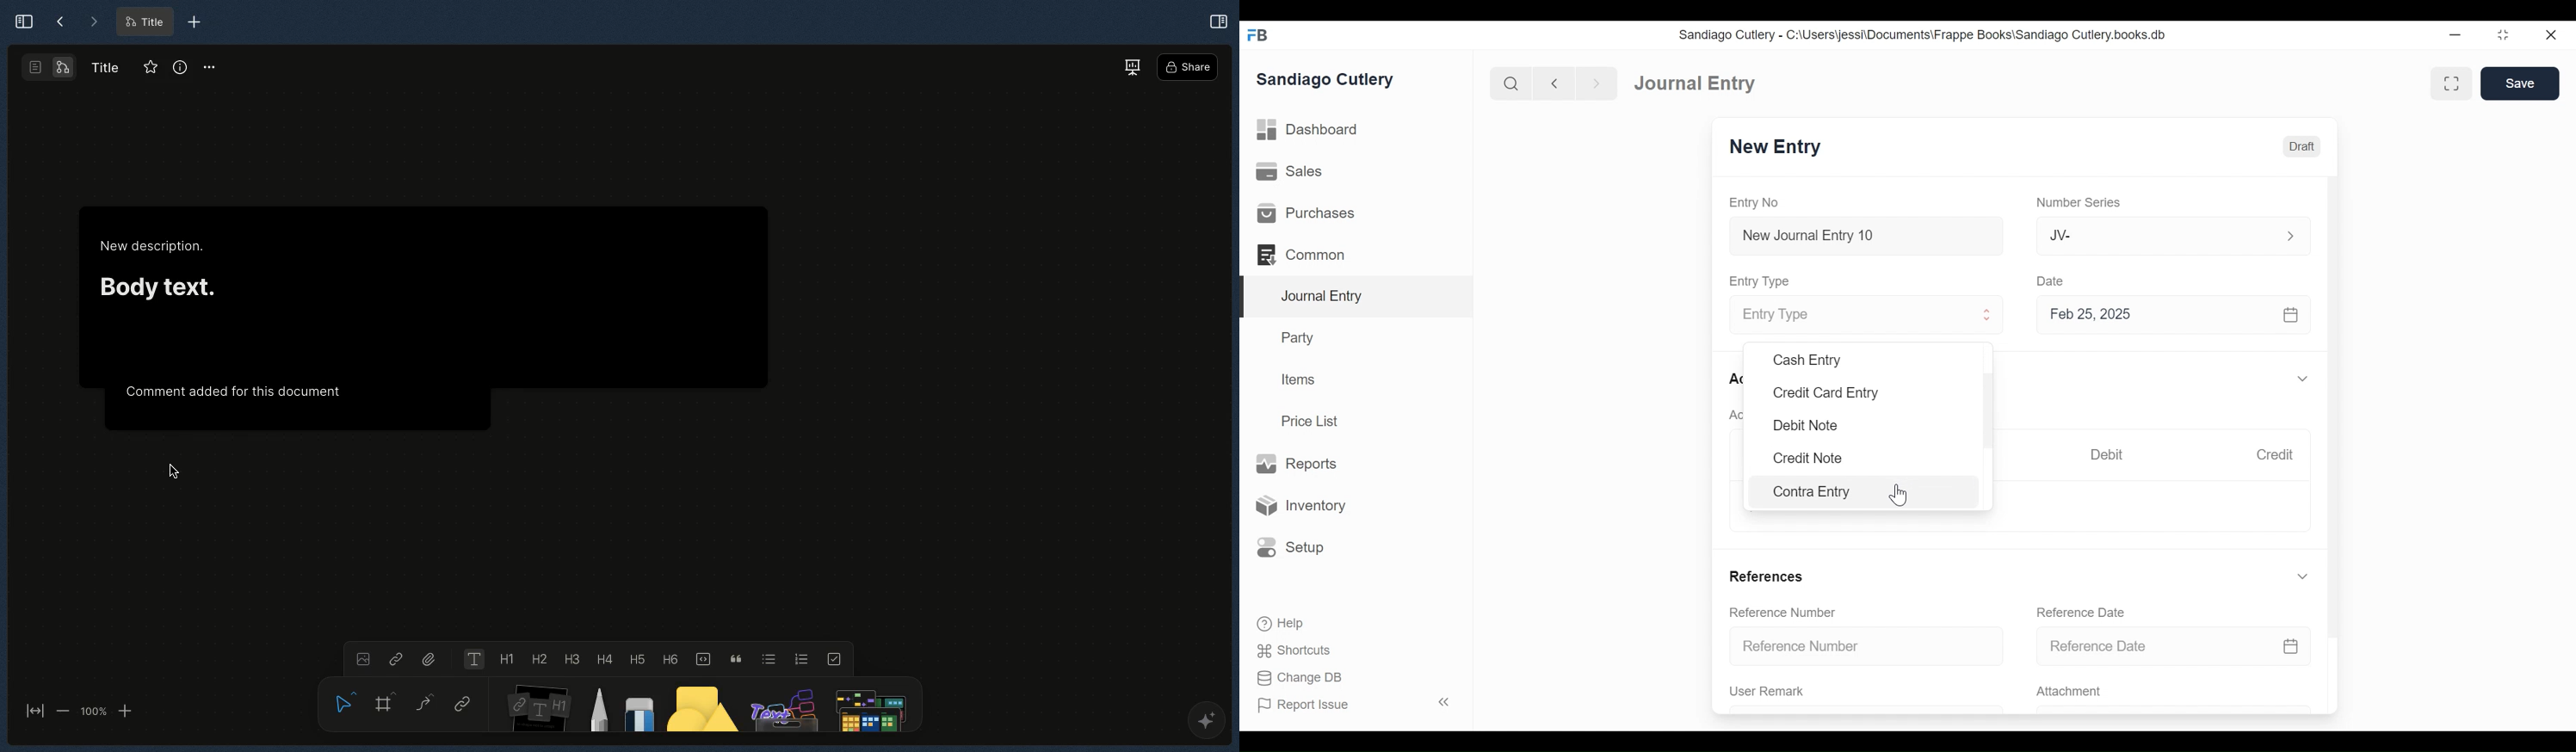 This screenshot has height=756, width=2576. Describe the element at coordinates (1769, 575) in the screenshot. I see `References` at that location.